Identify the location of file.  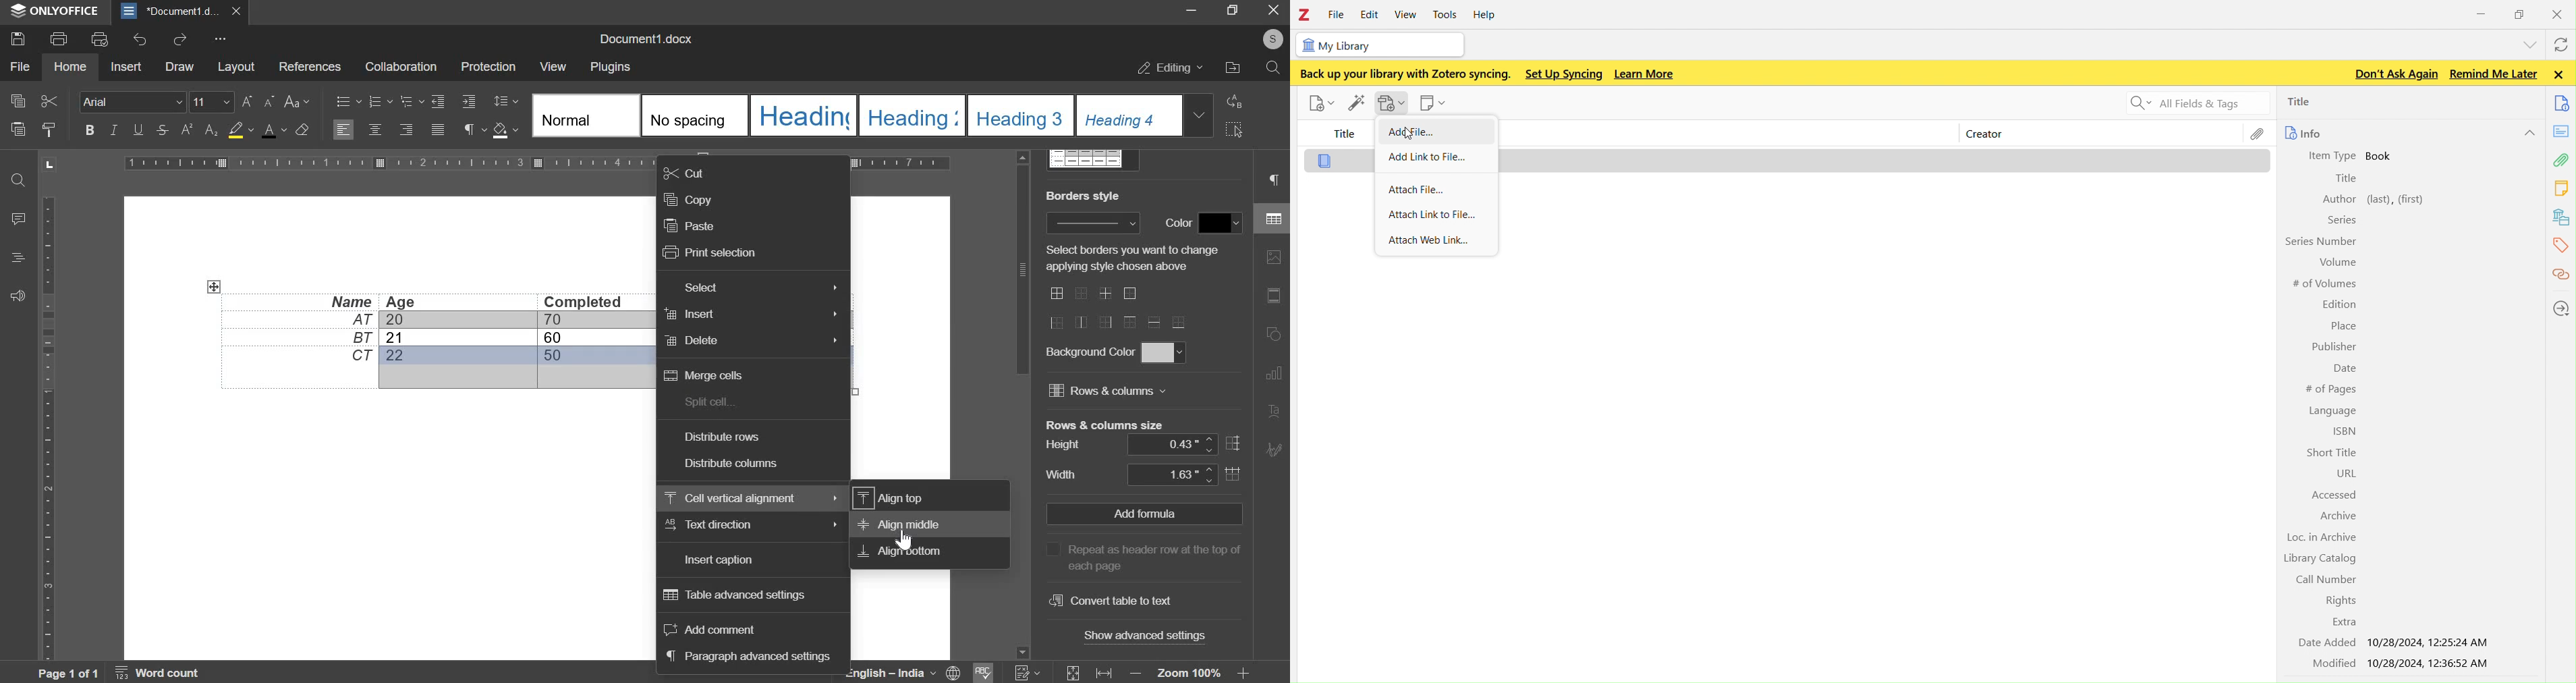
(2257, 134).